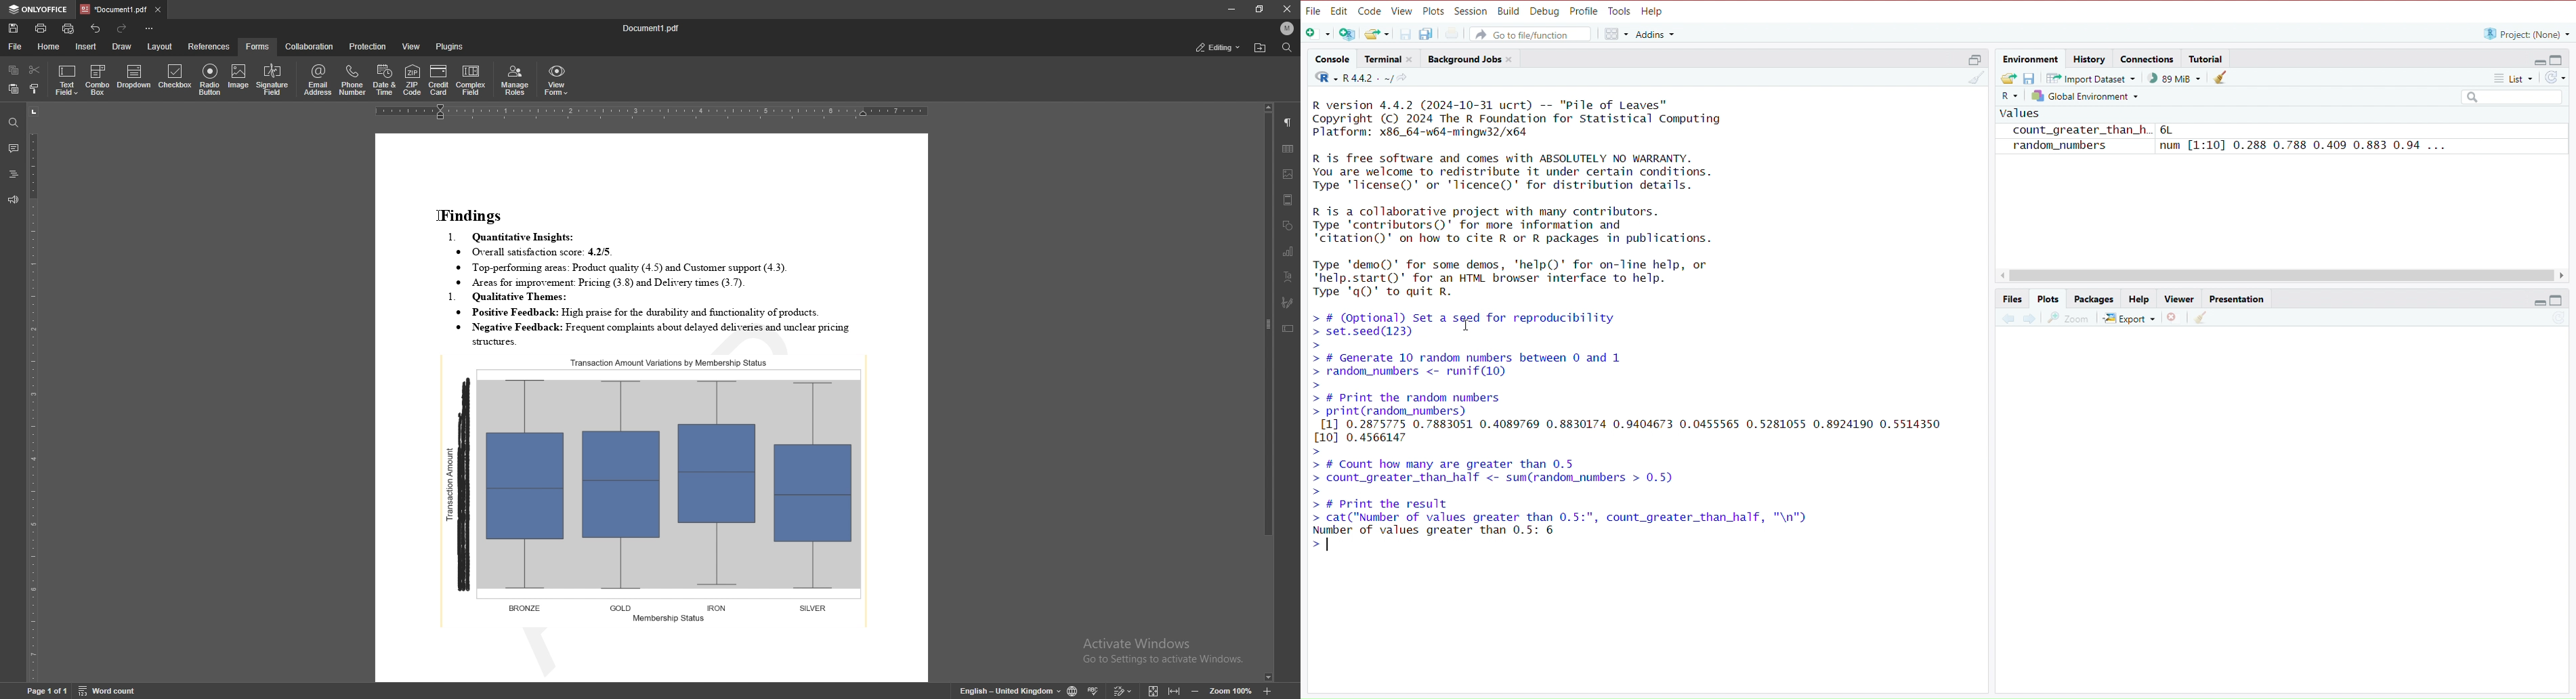  I want to click on Export, so click(2129, 318).